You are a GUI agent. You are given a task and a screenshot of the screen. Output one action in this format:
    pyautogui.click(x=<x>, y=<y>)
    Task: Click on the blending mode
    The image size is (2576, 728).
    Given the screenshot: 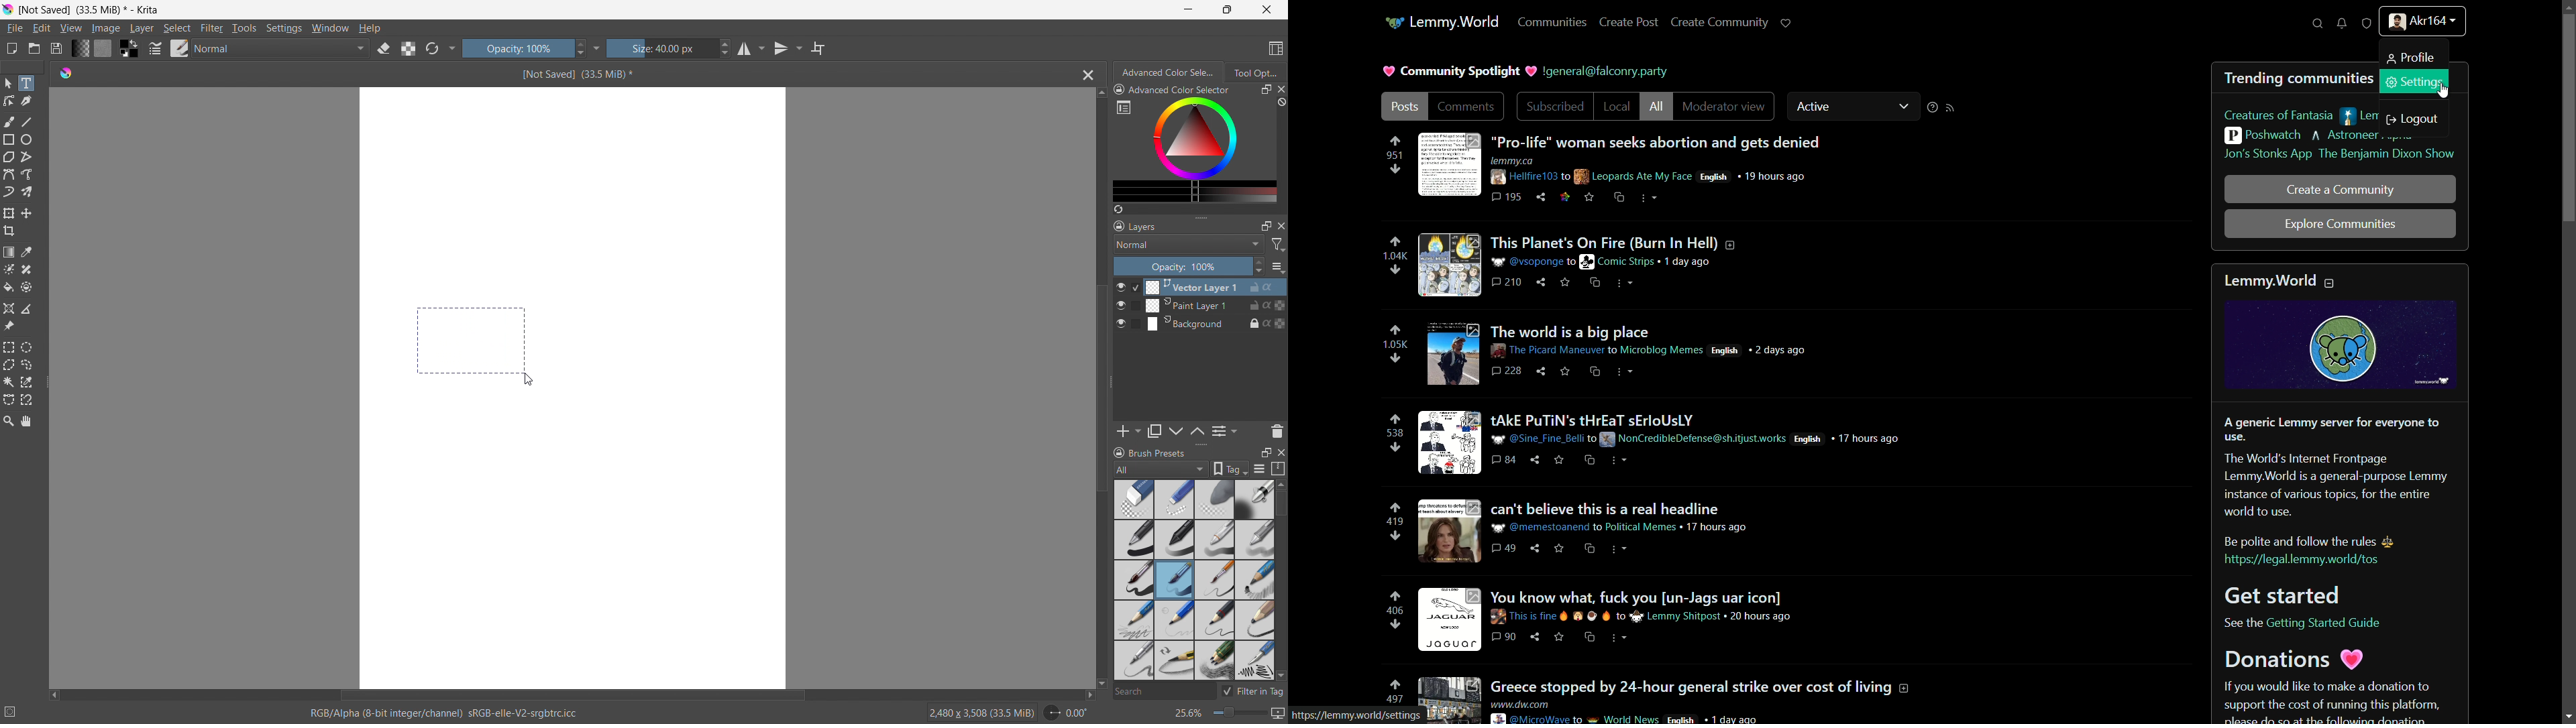 What is the action you would take?
    pyautogui.click(x=1189, y=244)
    